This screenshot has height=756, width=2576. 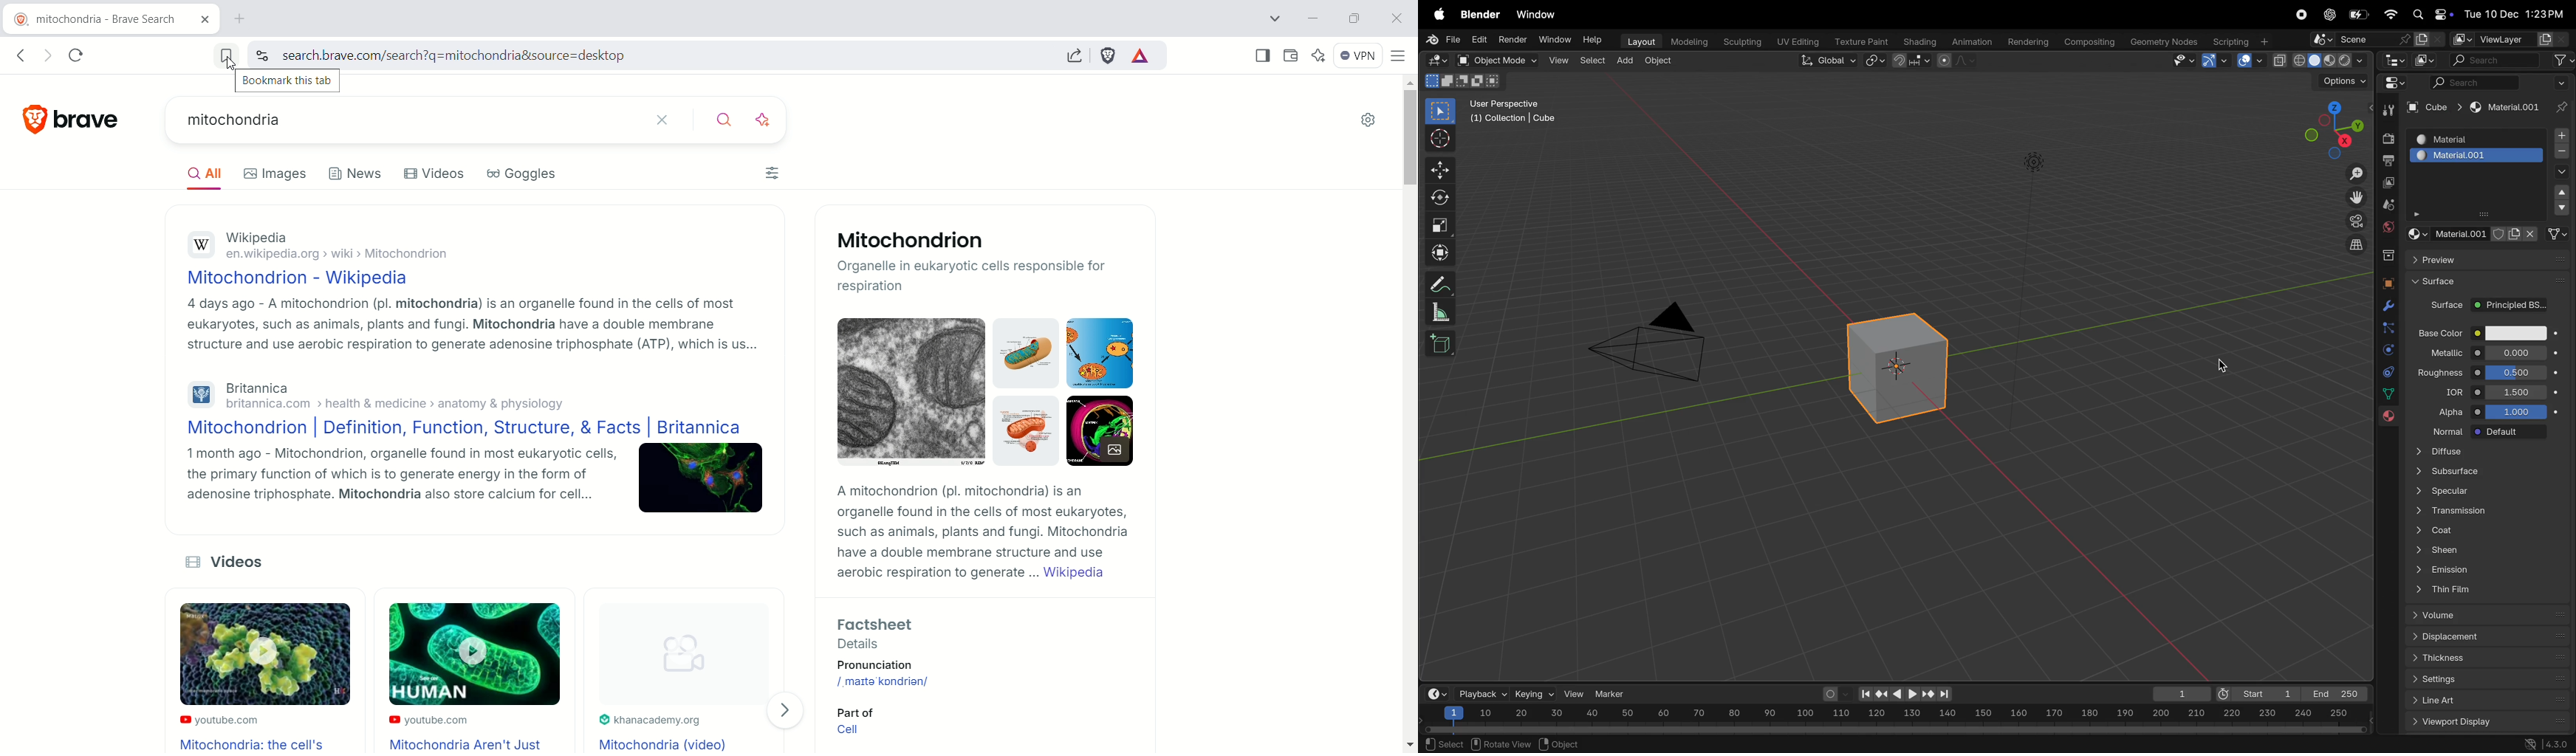 What do you see at coordinates (2390, 394) in the screenshot?
I see `` at bounding box center [2390, 394].